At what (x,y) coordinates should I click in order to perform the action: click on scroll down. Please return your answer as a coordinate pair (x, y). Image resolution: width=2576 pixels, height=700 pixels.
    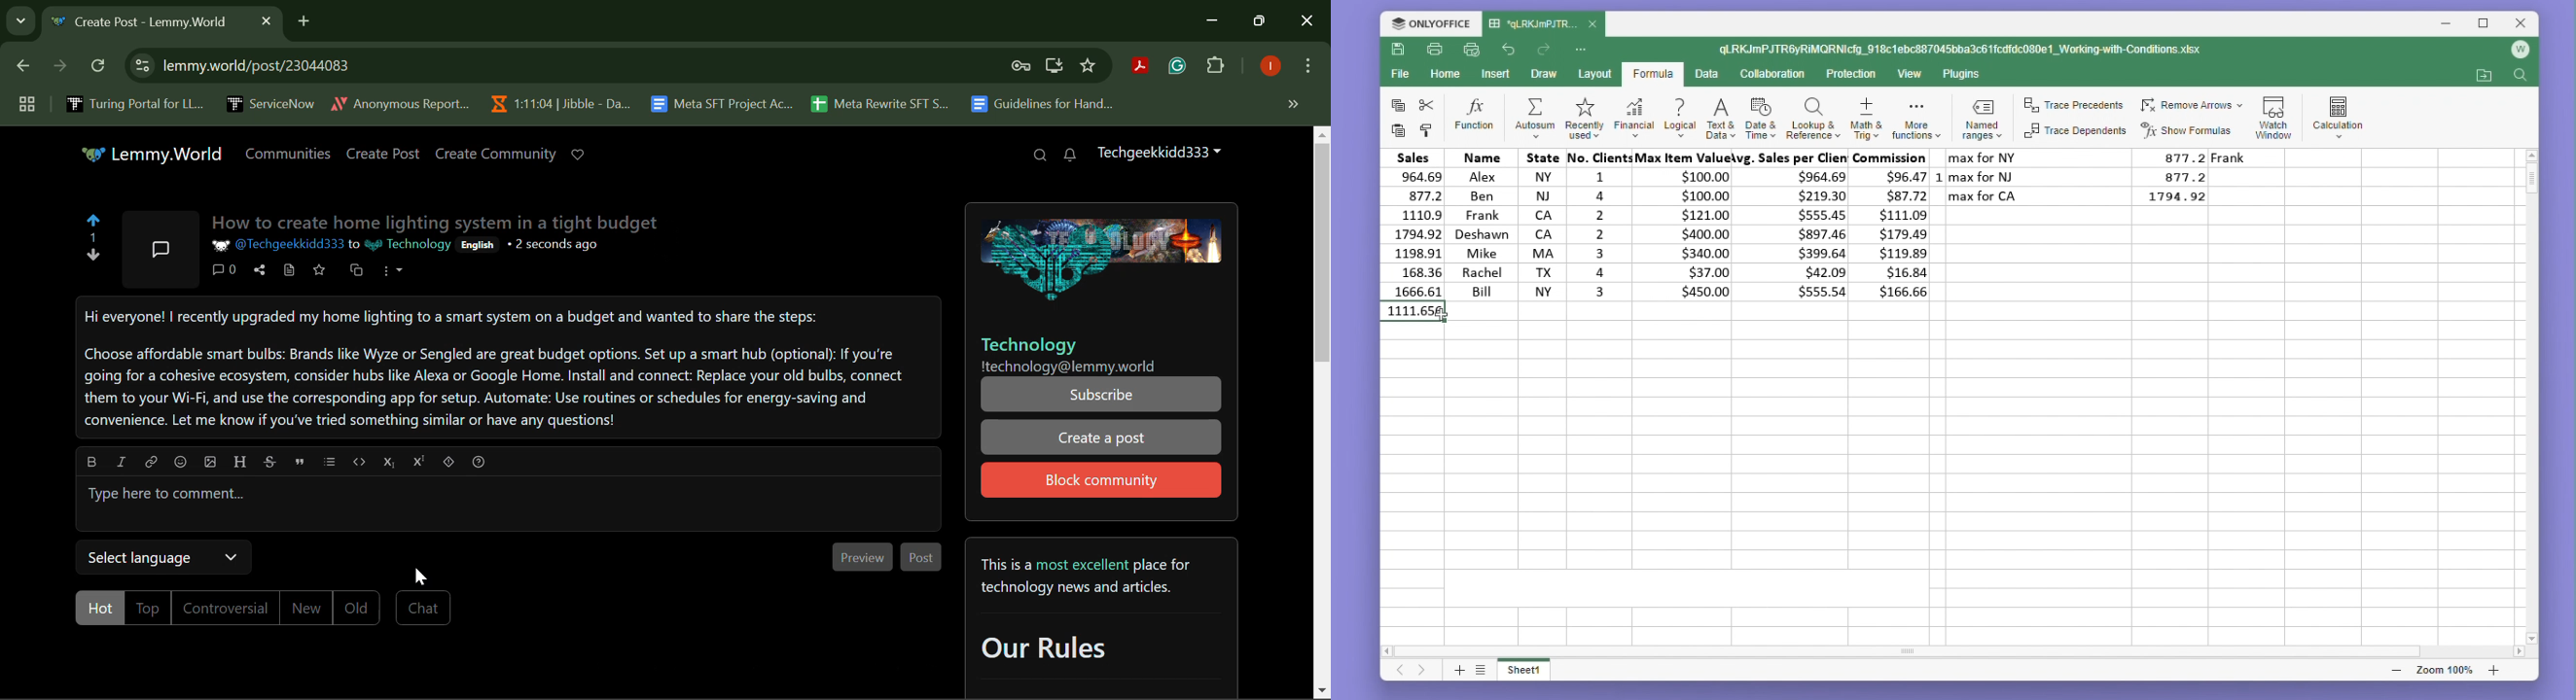
    Looking at the image, I should click on (2532, 638).